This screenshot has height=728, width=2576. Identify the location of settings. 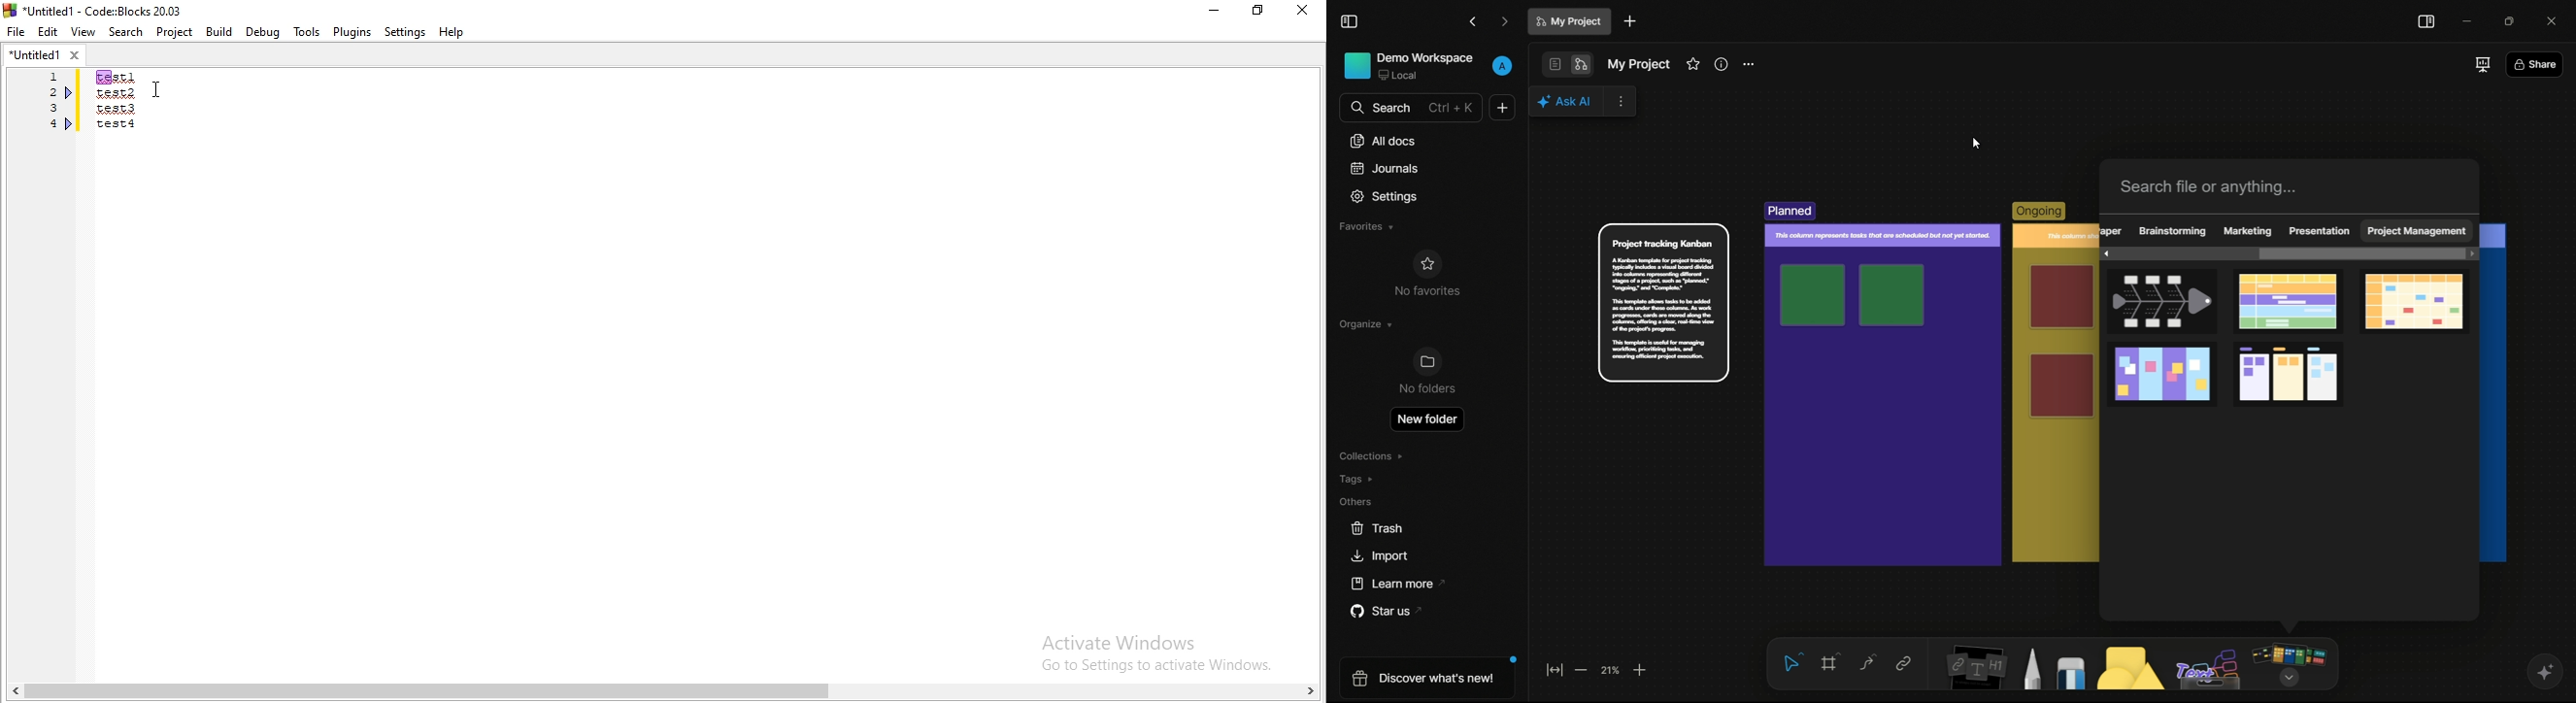
(1385, 197).